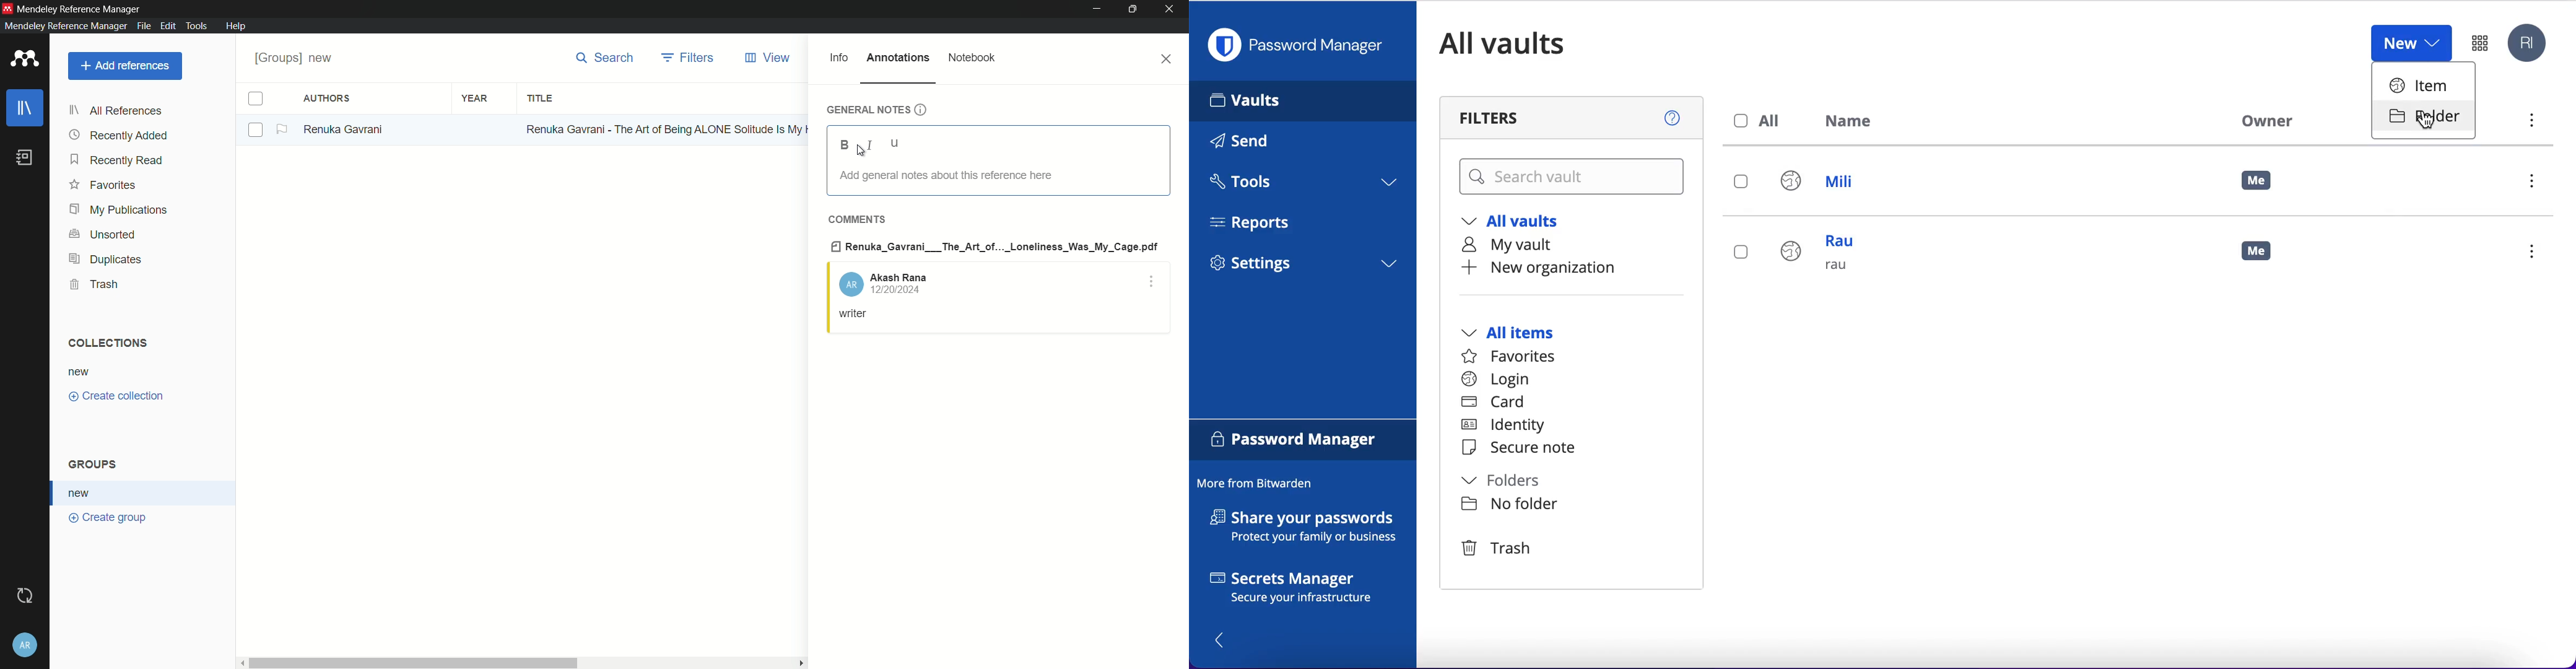 The width and height of the screenshot is (2576, 672). What do you see at coordinates (348, 129) in the screenshot?
I see `Renuka Gaurani` at bounding box center [348, 129].